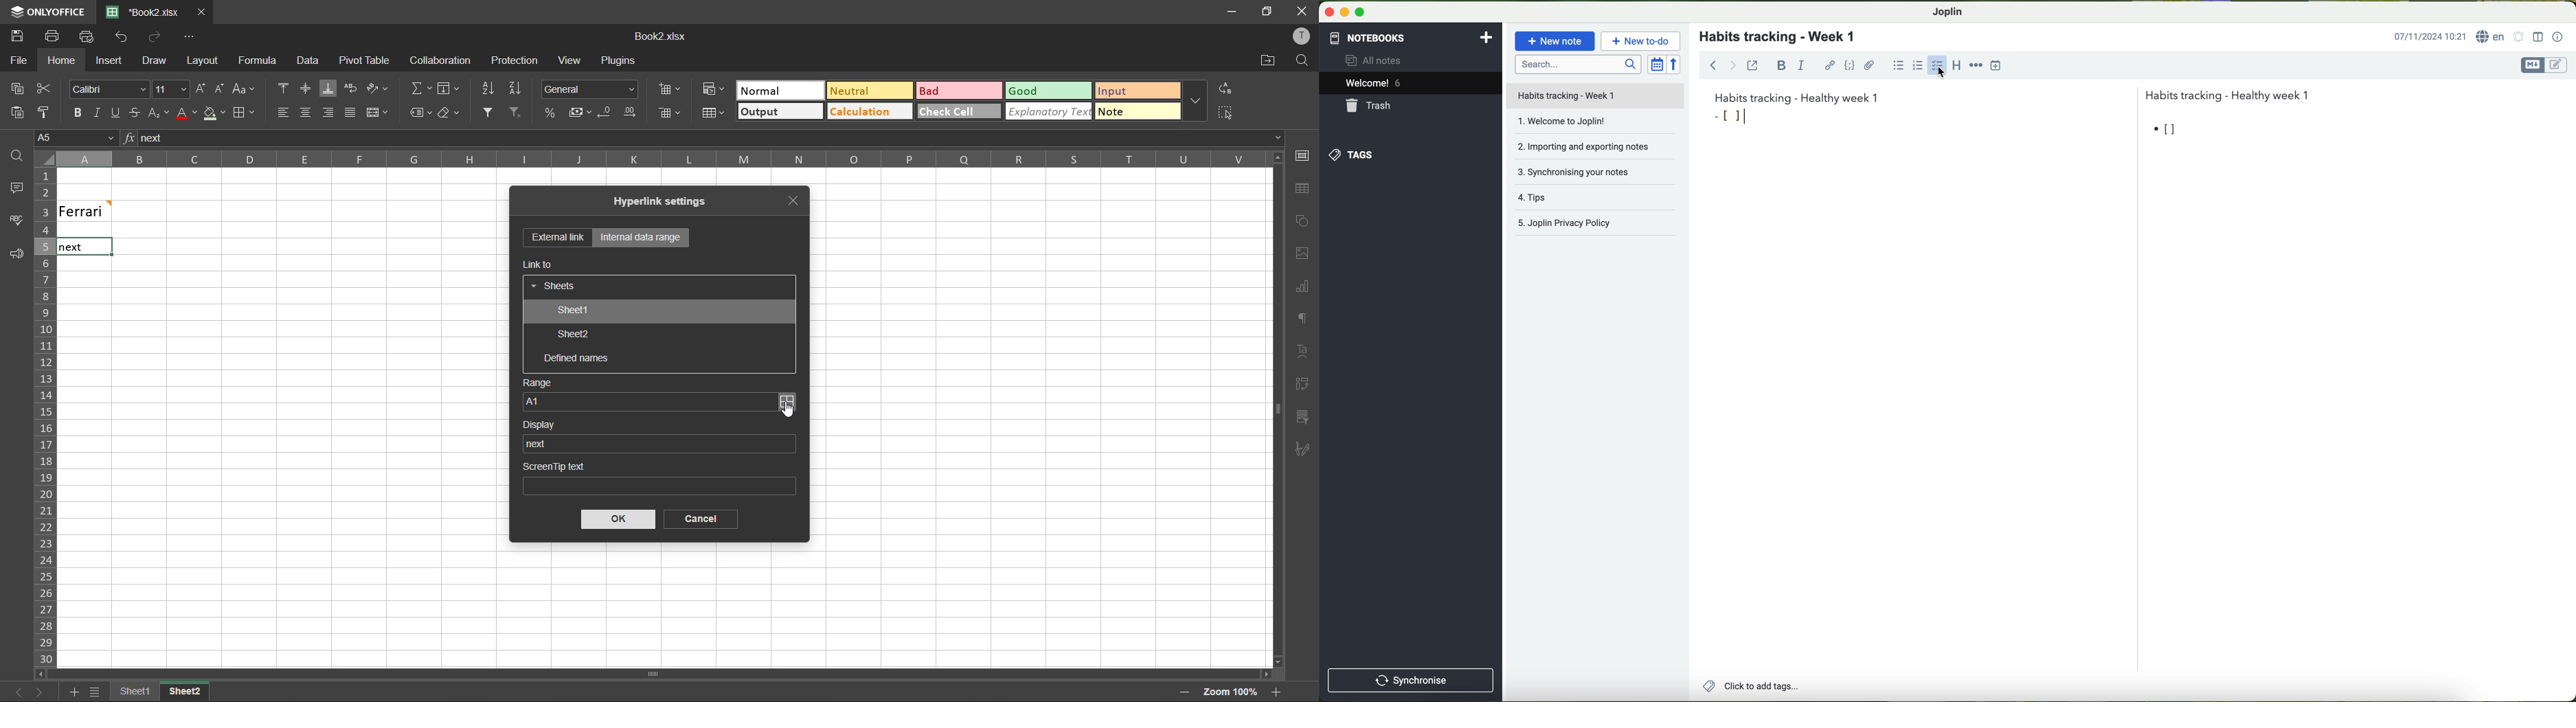 This screenshot has width=2576, height=728. I want to click on next, so click(540, 443).